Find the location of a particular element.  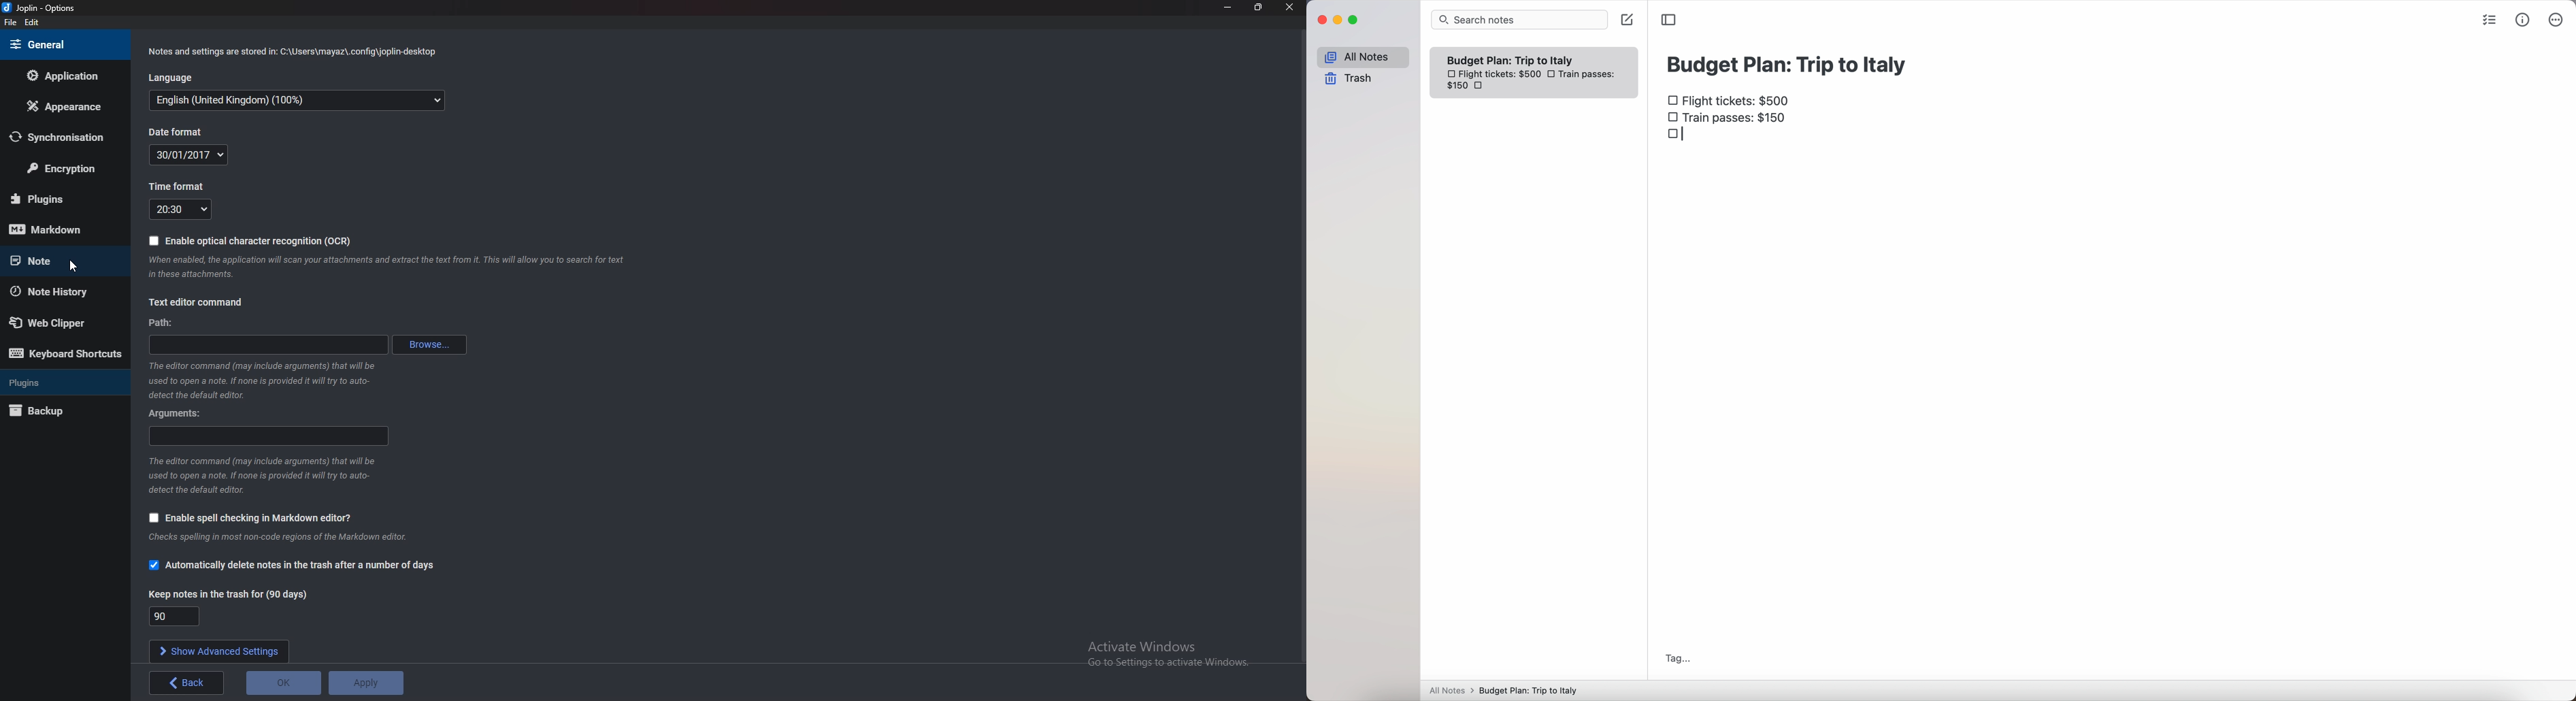

Application is located at coordinates (61, 76).